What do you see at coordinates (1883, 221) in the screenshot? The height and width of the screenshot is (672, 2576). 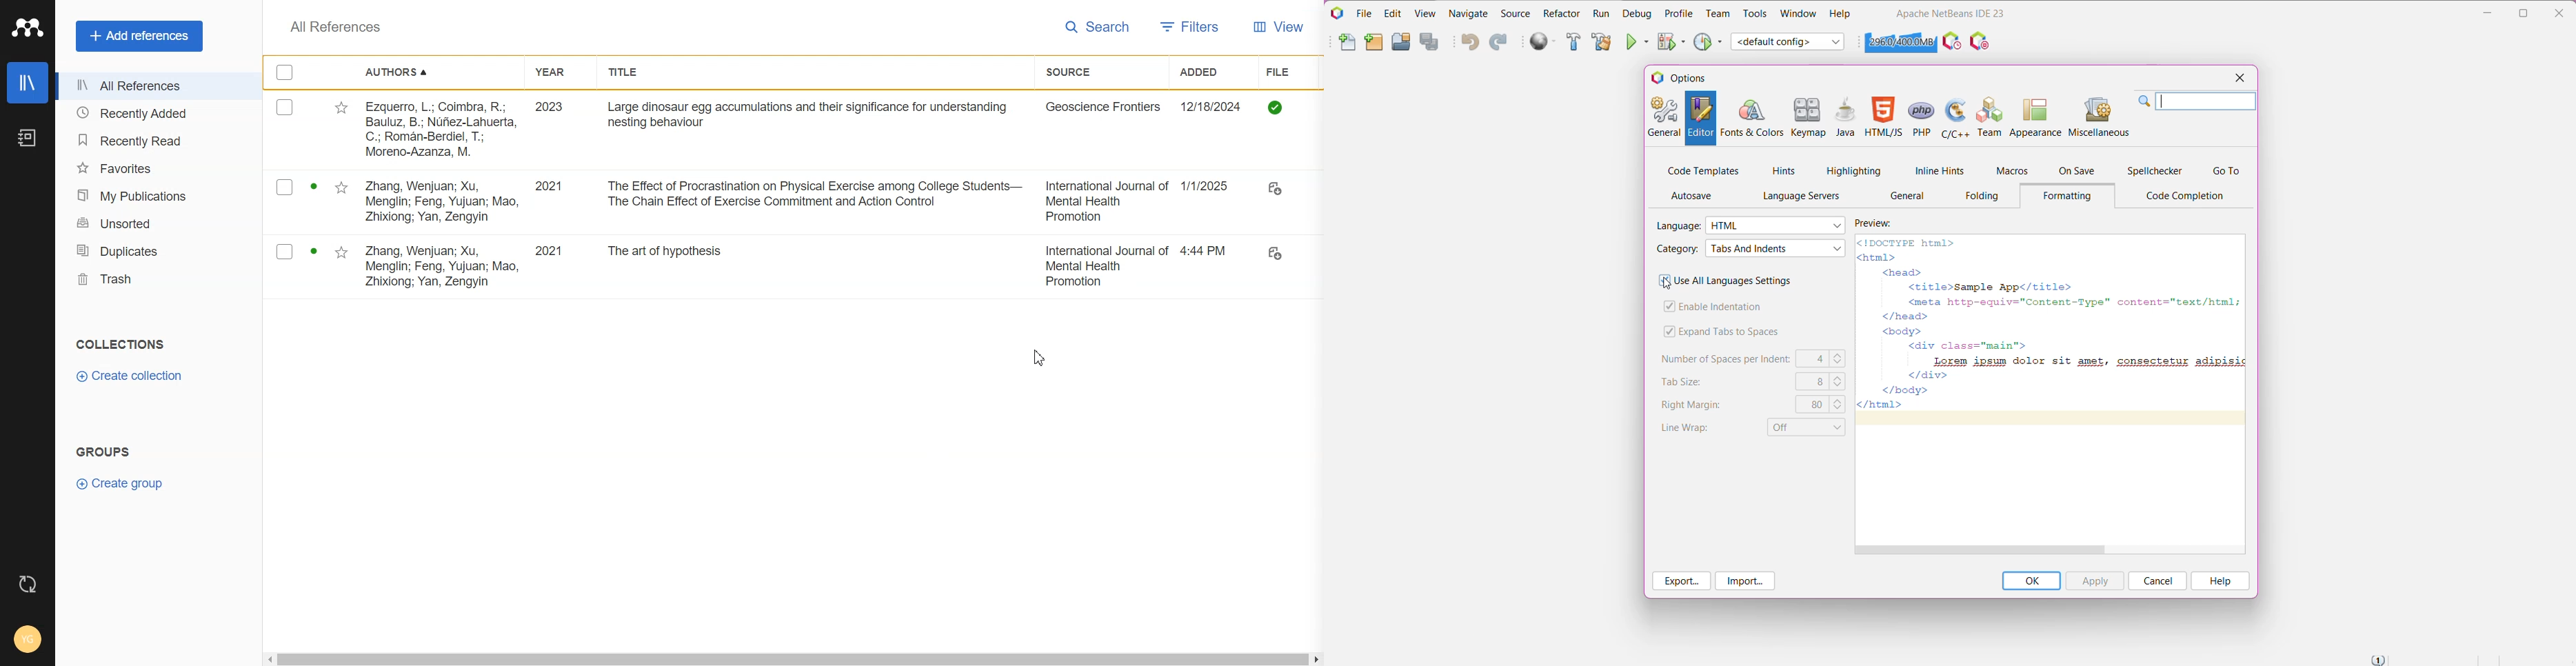 I see `Preview` at bounding box center [1883, 221].